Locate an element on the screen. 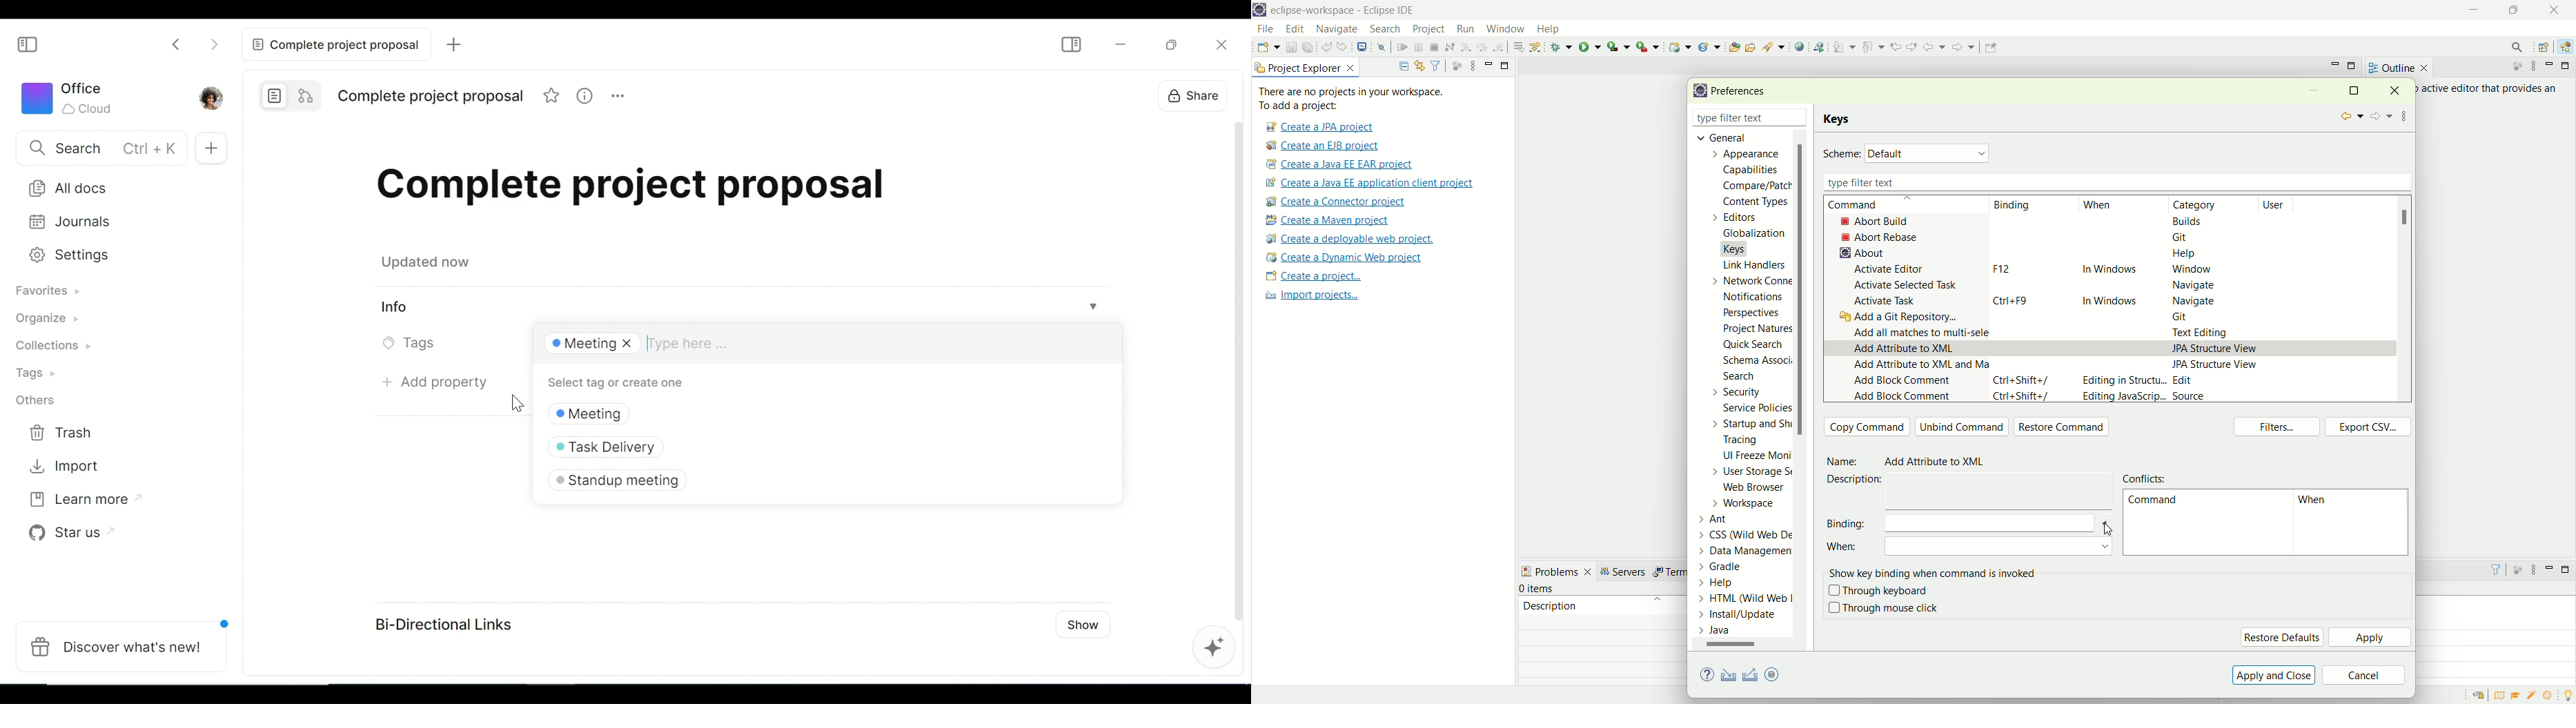 This screenshot has height=728, width=2576. scroll bar is located at coordinates (2409, 217).